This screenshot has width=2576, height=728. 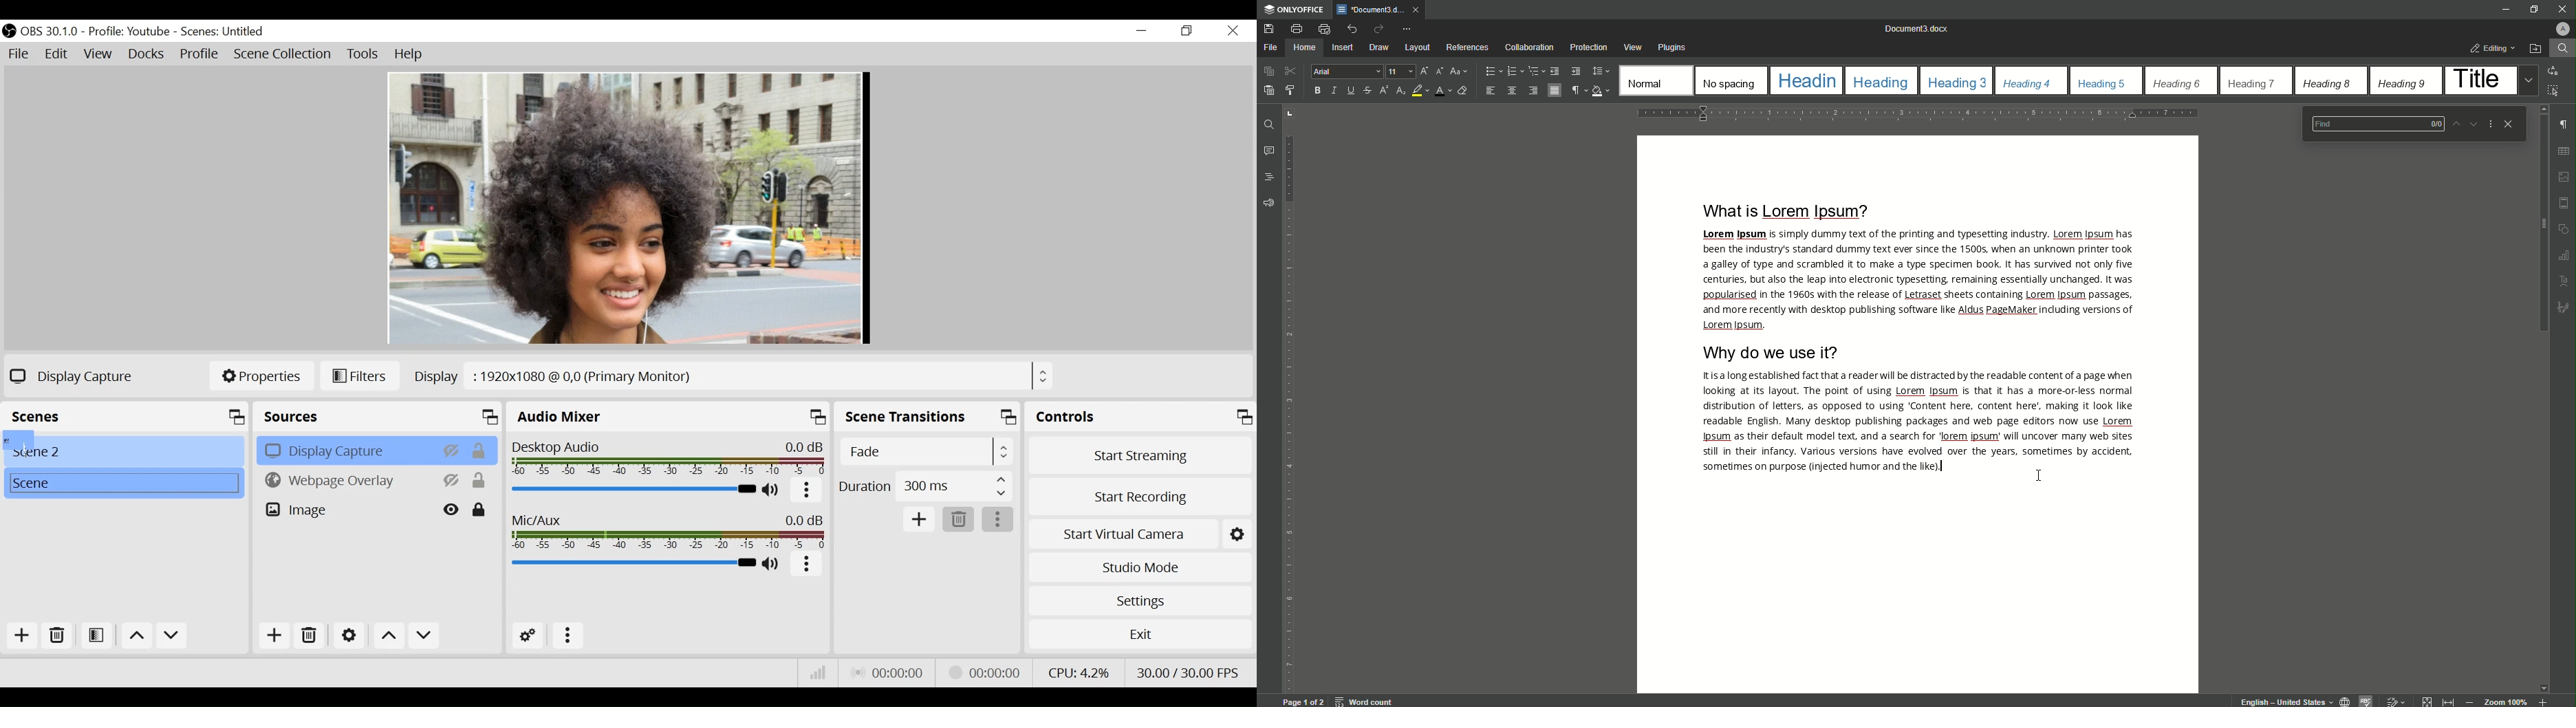 I want to click on Highlight Color, so click(x=1419, y=91).